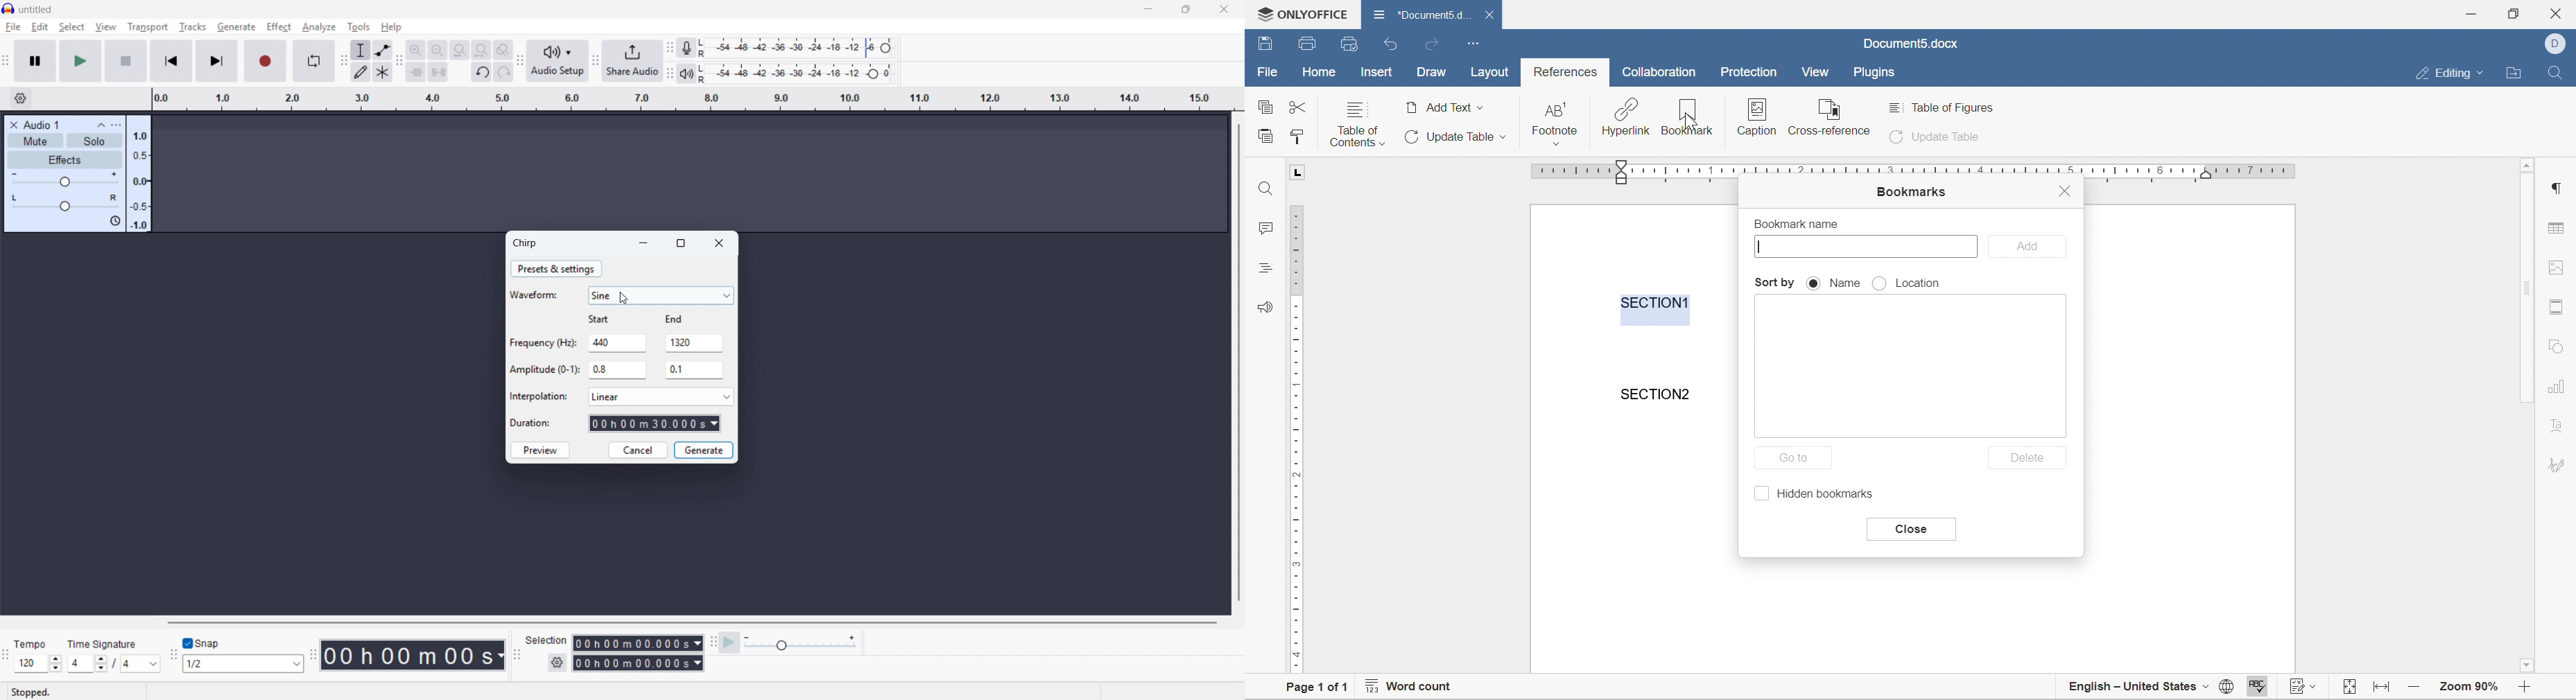 The height and width of the screenshot is (700, 2576). Describe the element at coordinates (318, 28) in the screenshot. I see `analyse ` at that location.